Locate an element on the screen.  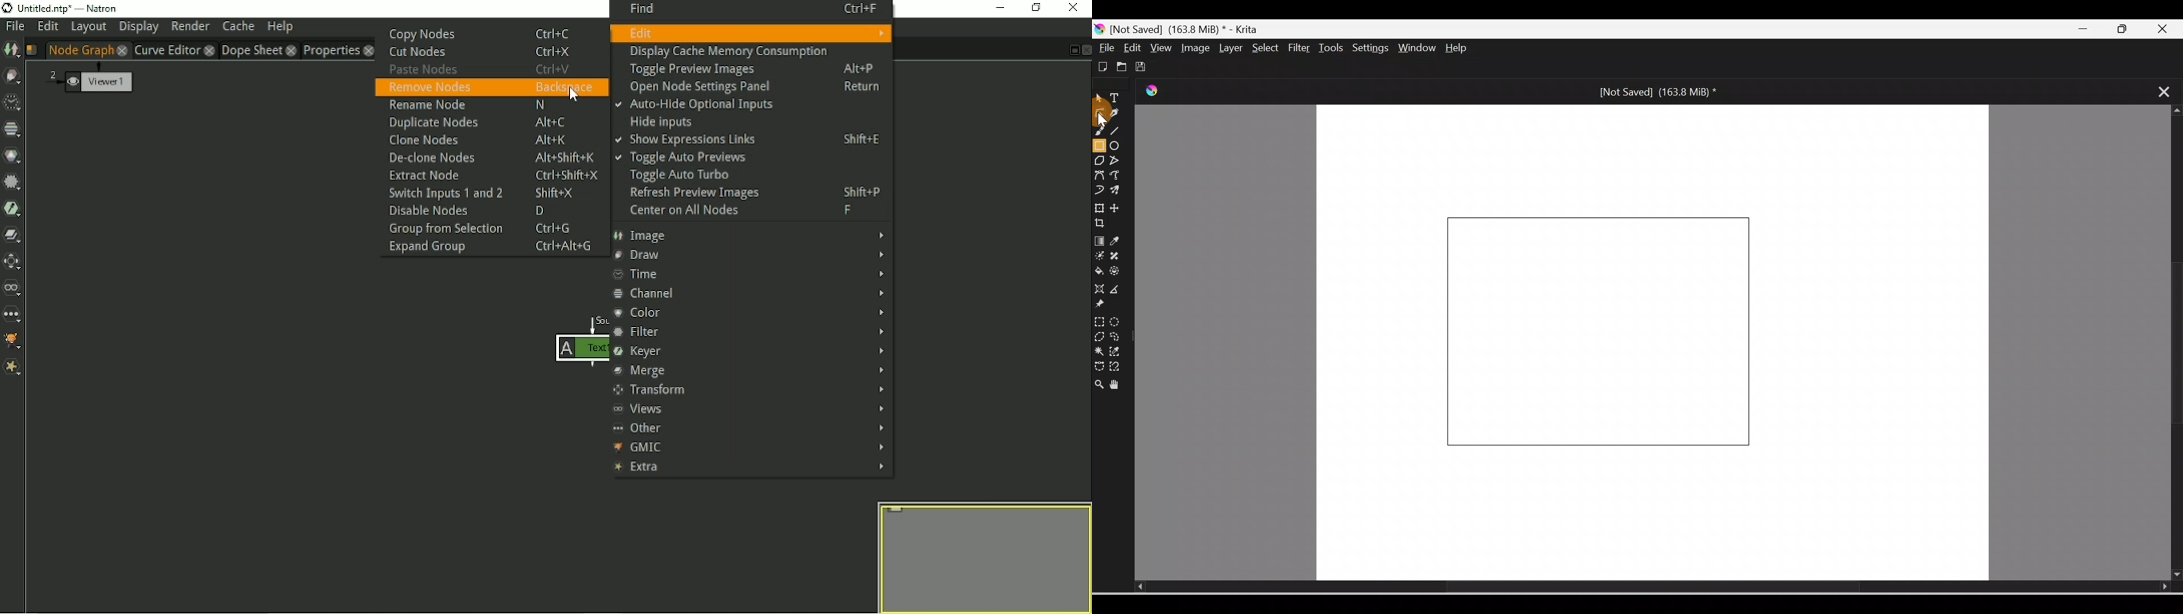
Dynamic brush tool is located at coordinates (1099, 189).